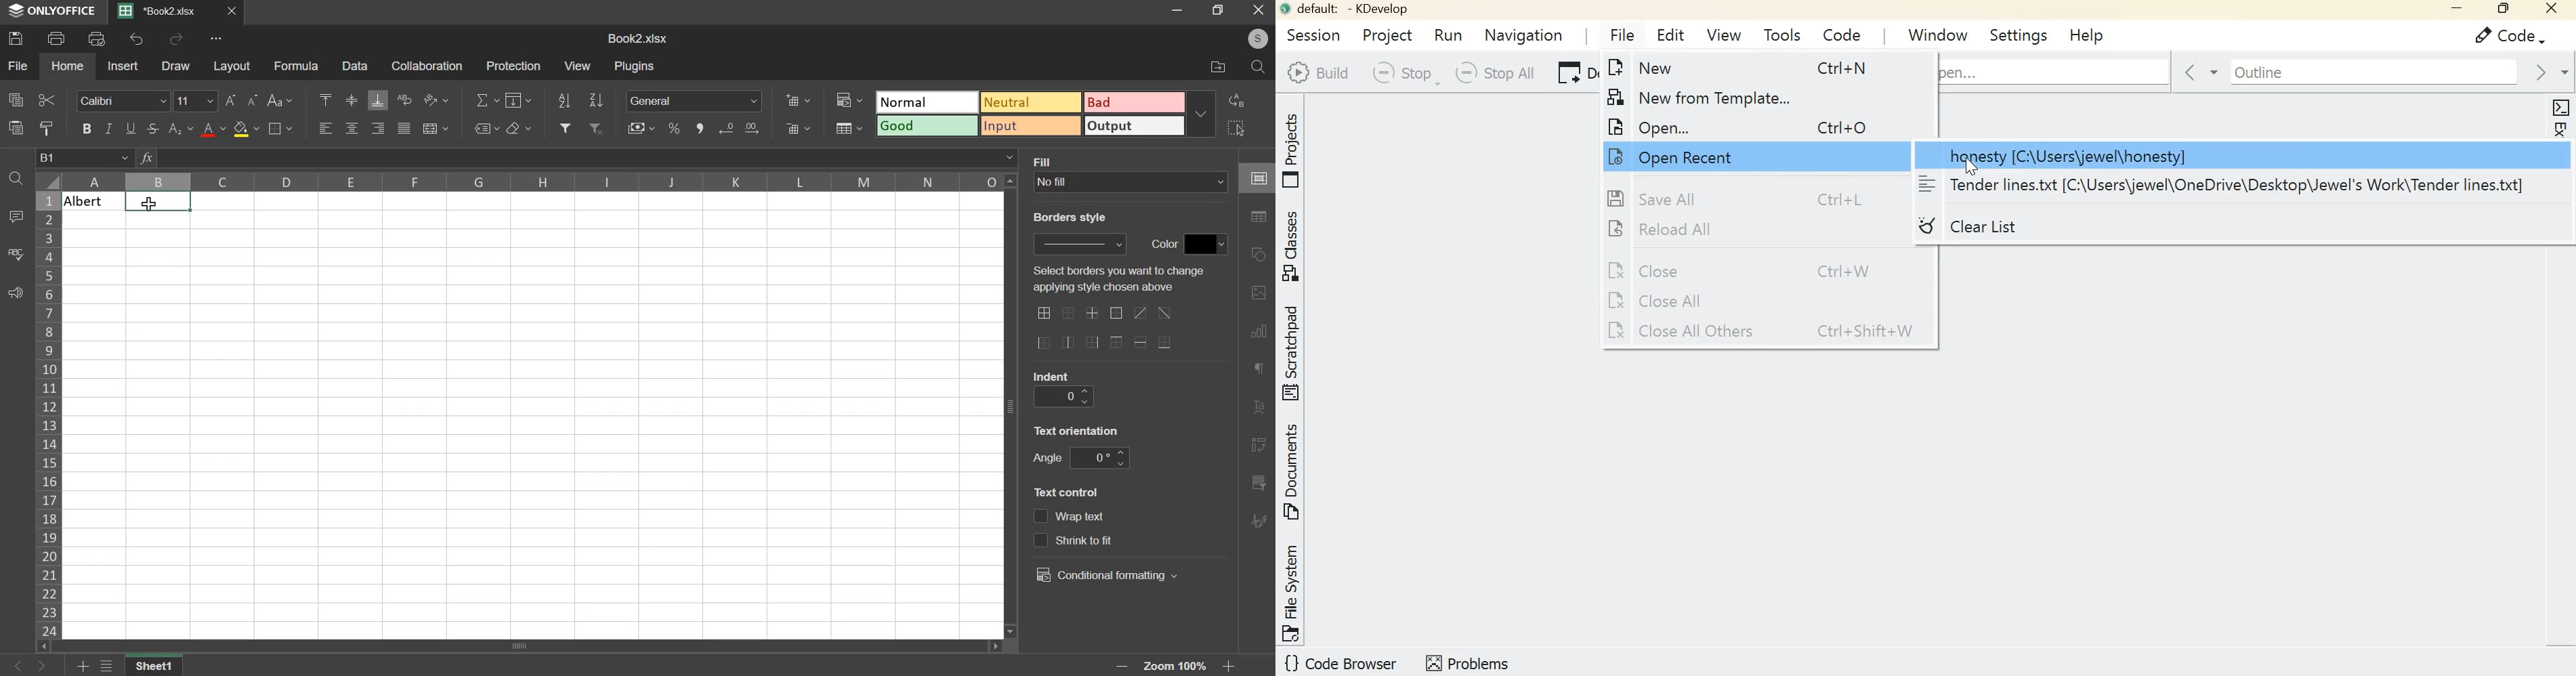 Image resolution: width=2576 pixels, height=700 pixels. What do you see at coordinates (1015, 405) in the screenshot?
I see `verticle scroll bar` at bounding box center [1015, 405].